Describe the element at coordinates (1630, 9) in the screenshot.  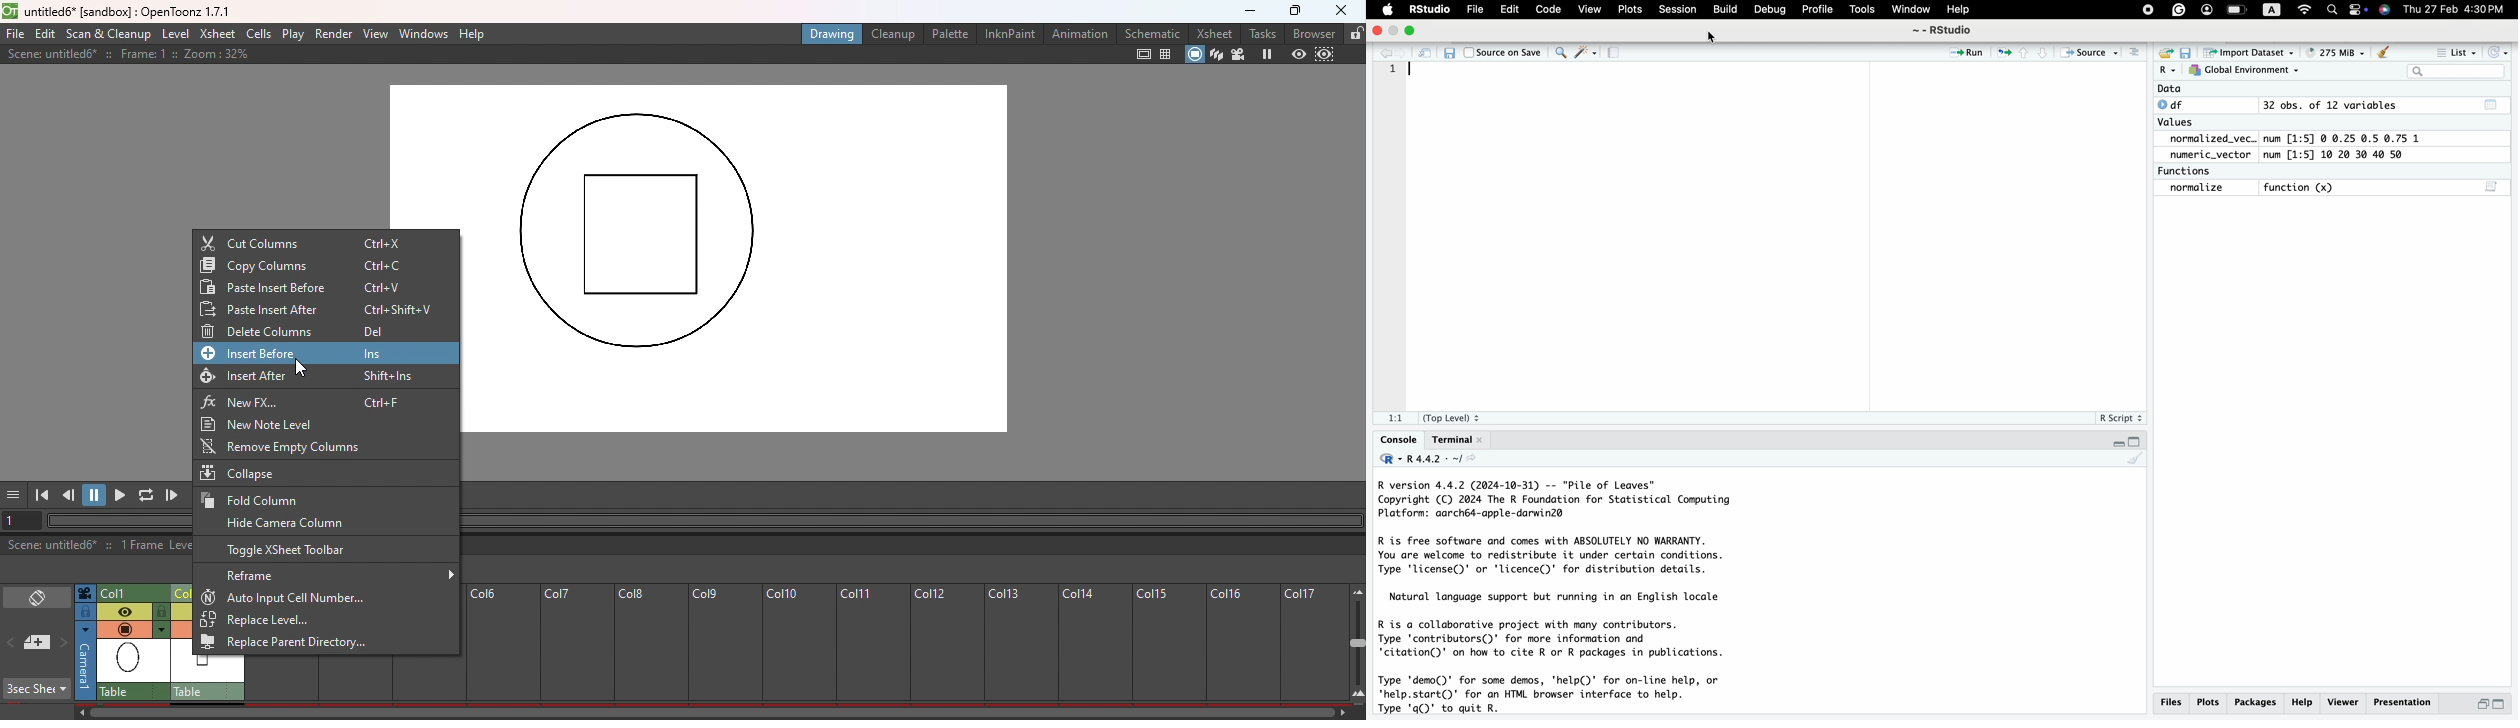
I see `plots` at that location.